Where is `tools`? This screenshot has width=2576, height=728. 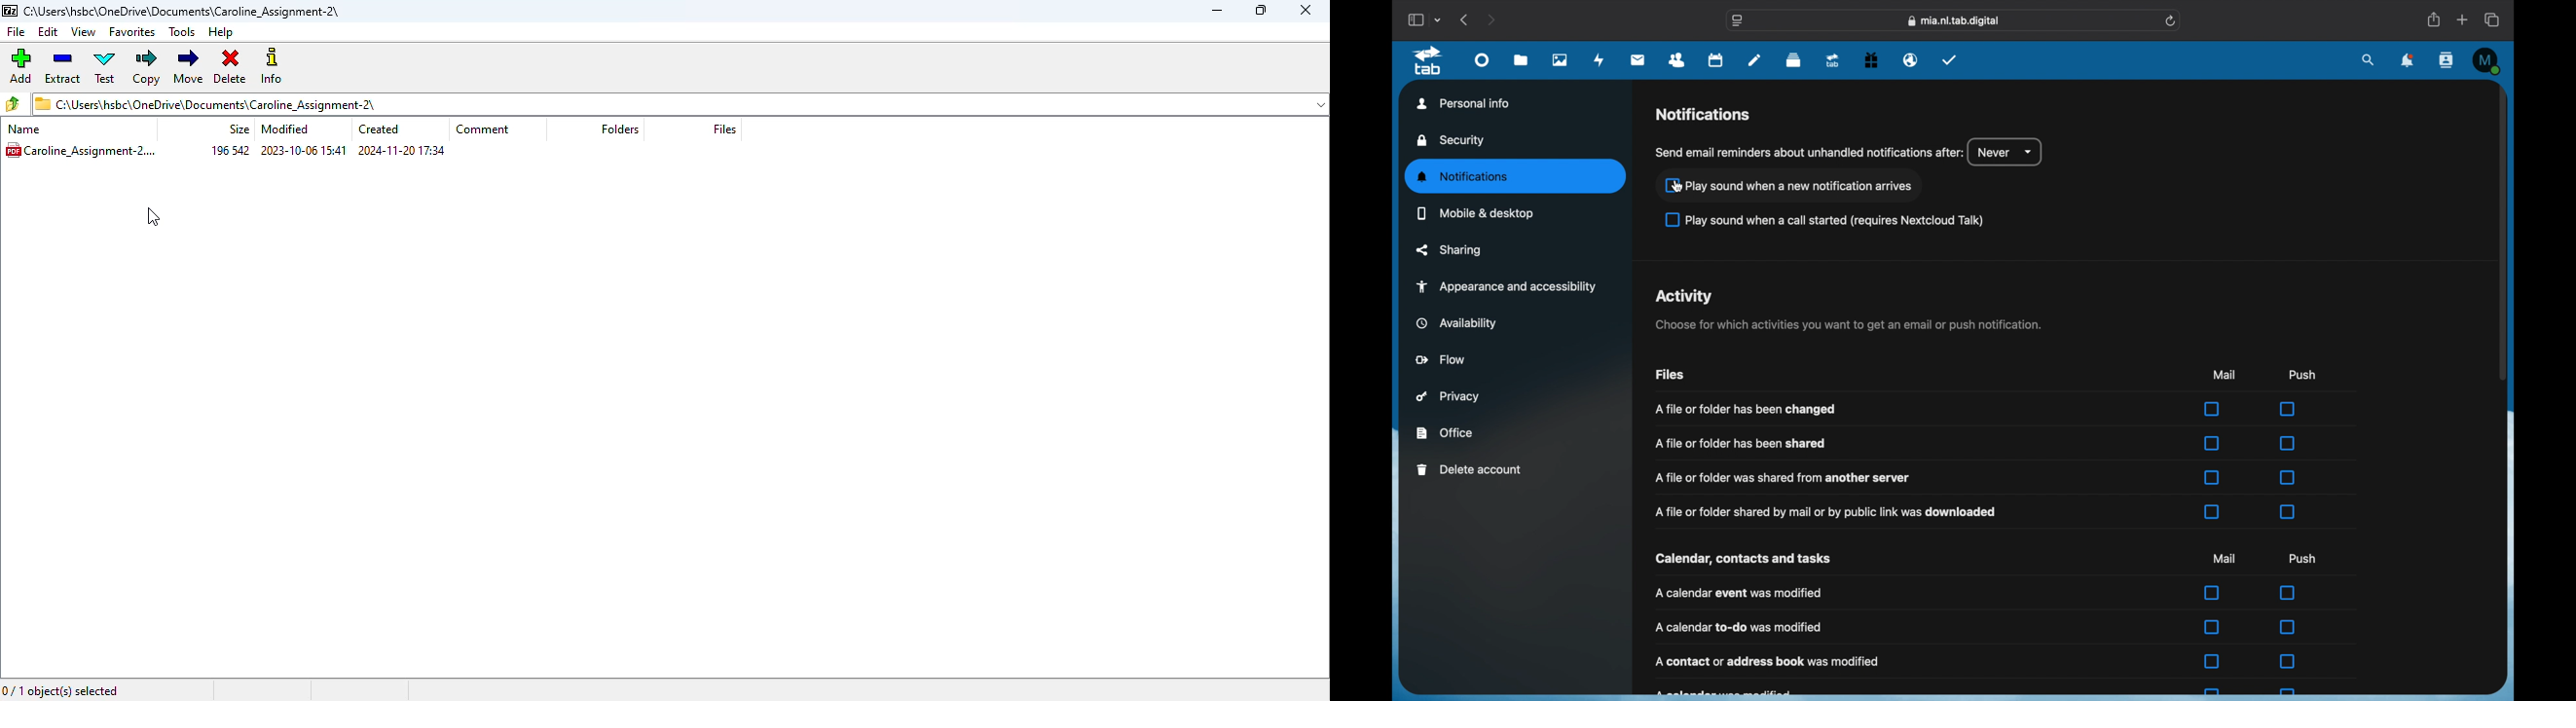
tools is located at coordinates (182, 32).